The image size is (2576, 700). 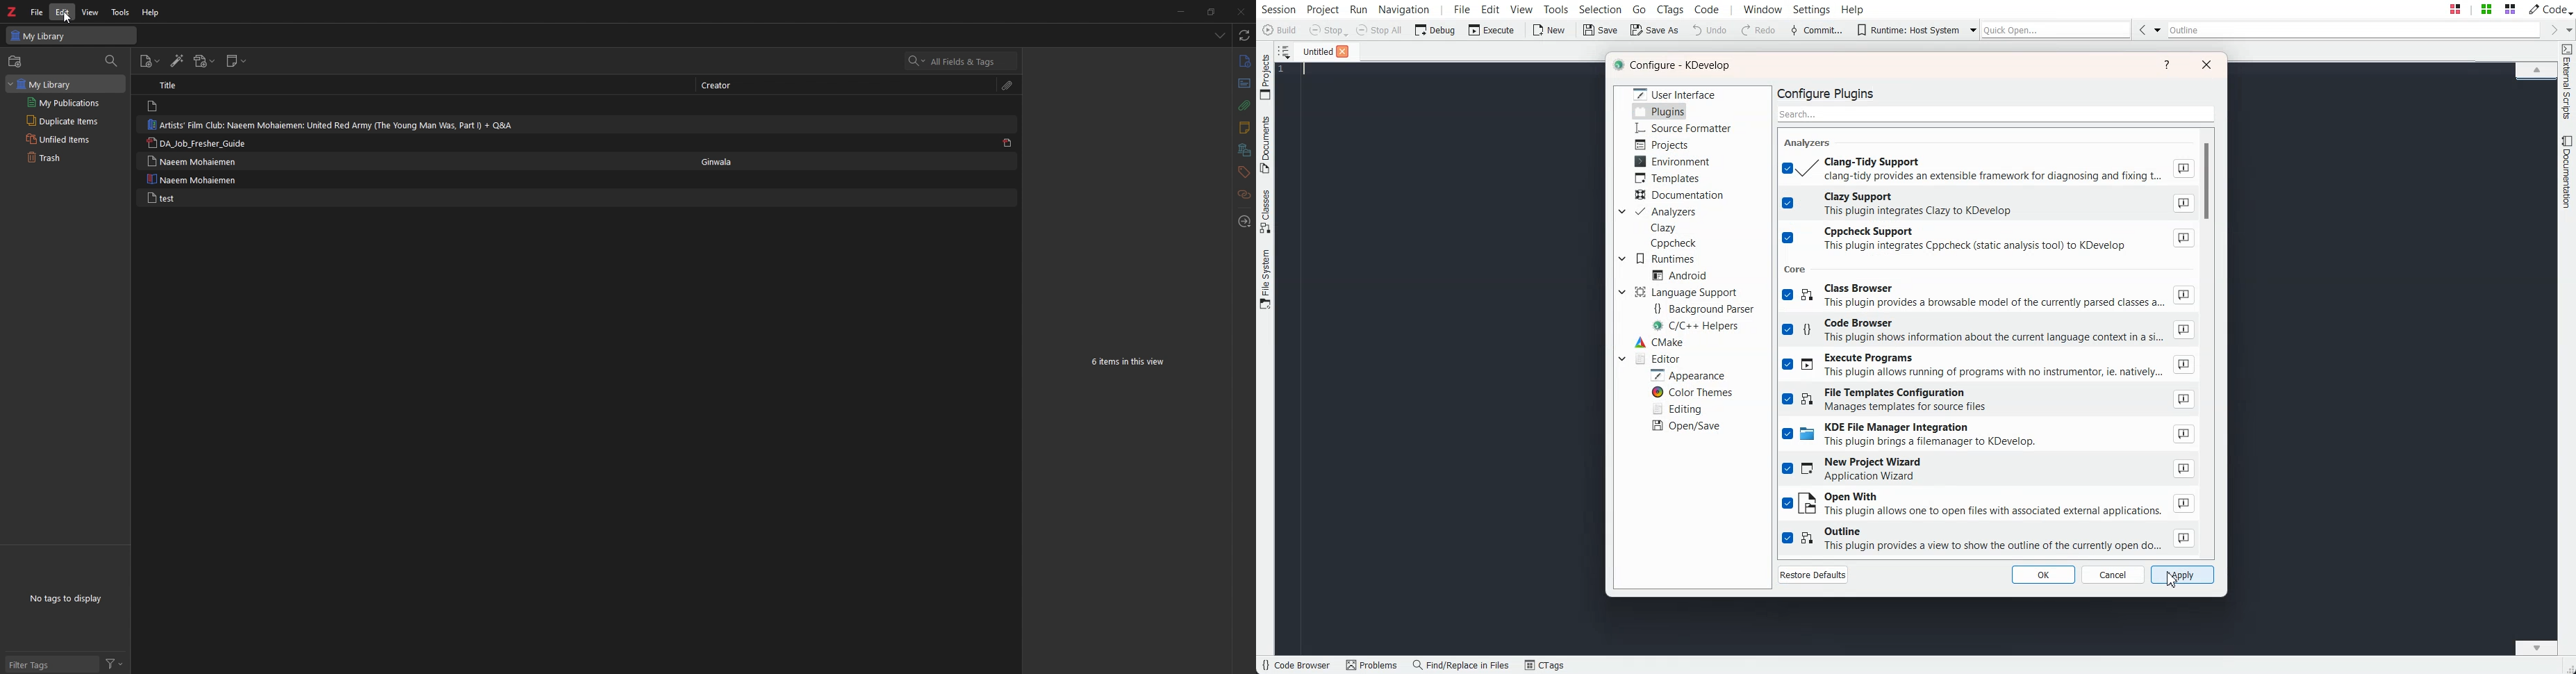 I want to click on test, so click(x=160, y=198).